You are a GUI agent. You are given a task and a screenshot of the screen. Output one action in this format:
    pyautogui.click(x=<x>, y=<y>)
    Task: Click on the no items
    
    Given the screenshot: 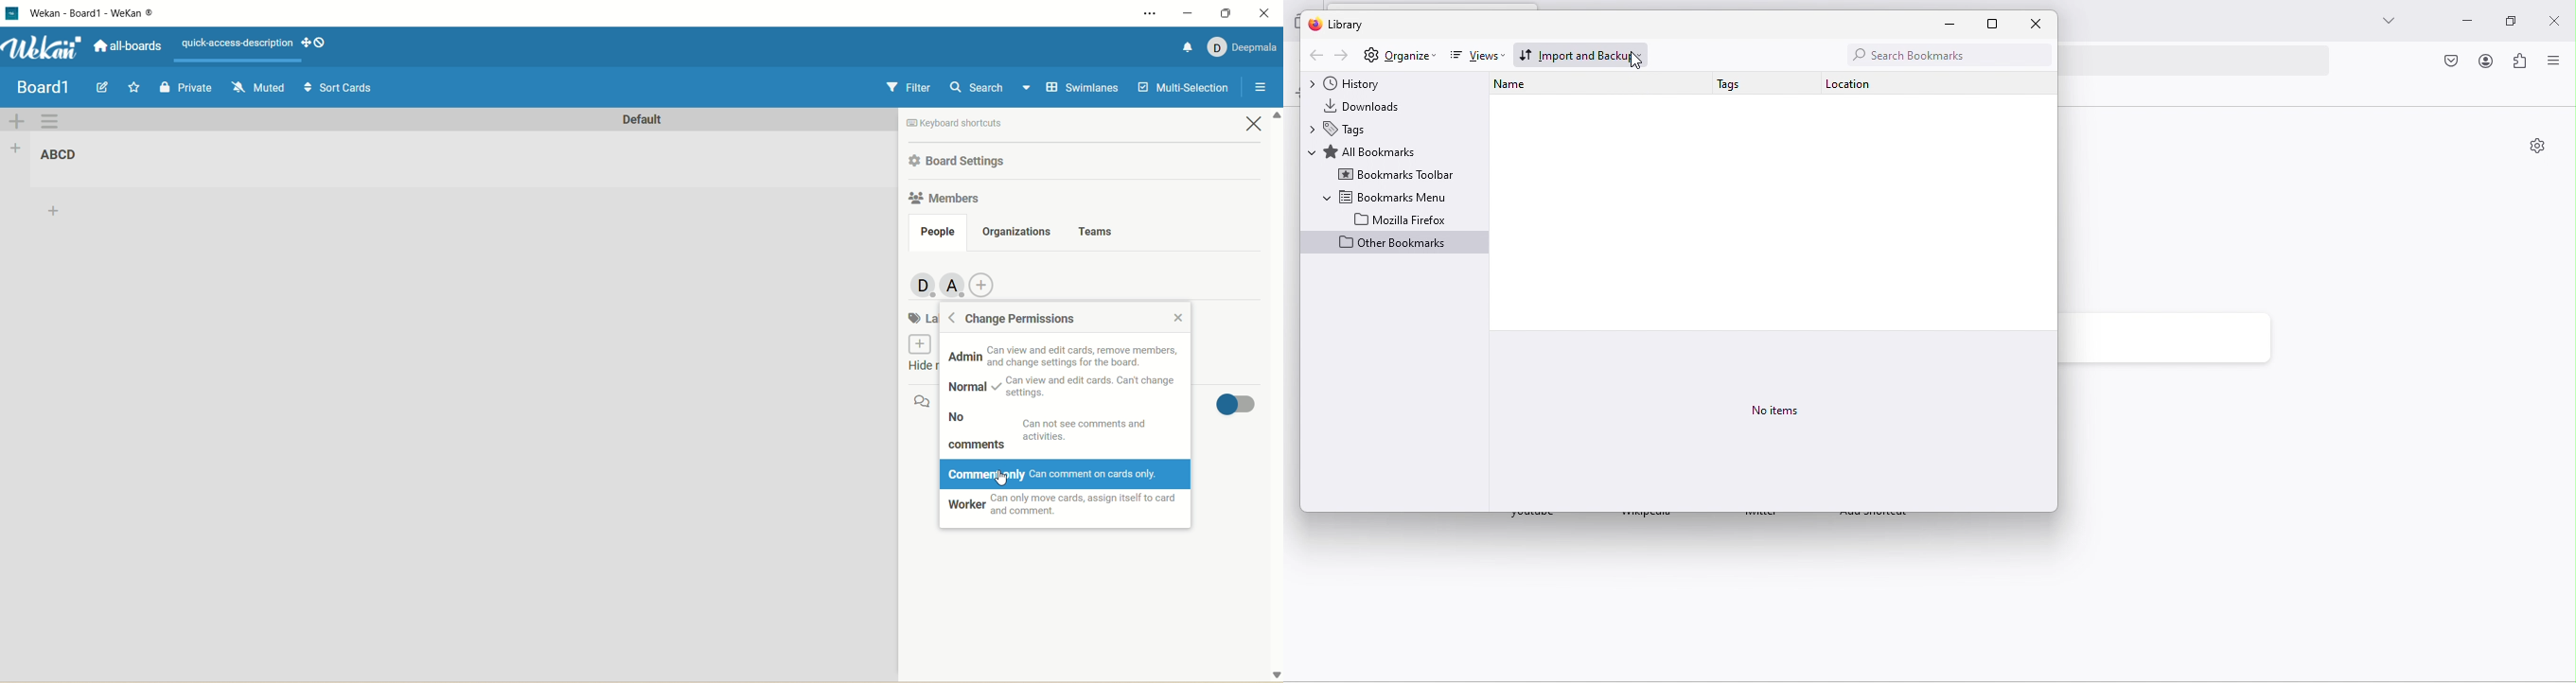 What is the action you would take?
    pyautogui.click(x=1783, y=406)
    